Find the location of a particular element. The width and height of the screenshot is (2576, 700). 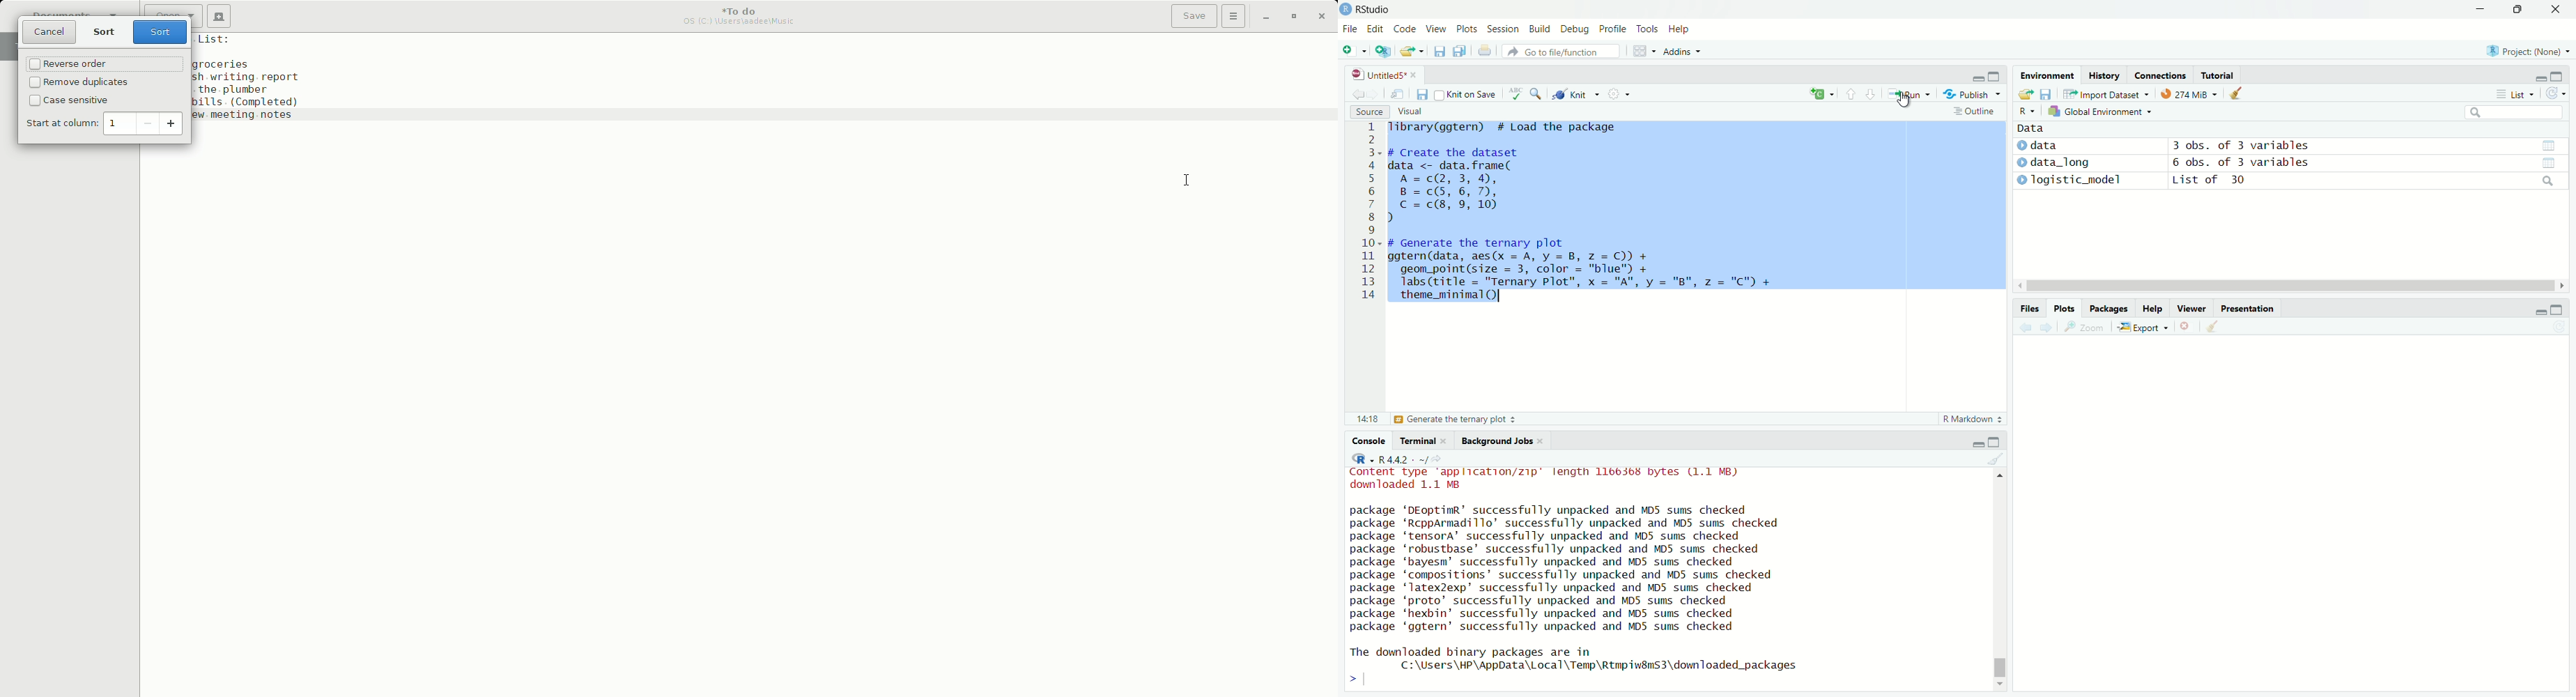

Packages is located at coordinates (2107, 307).